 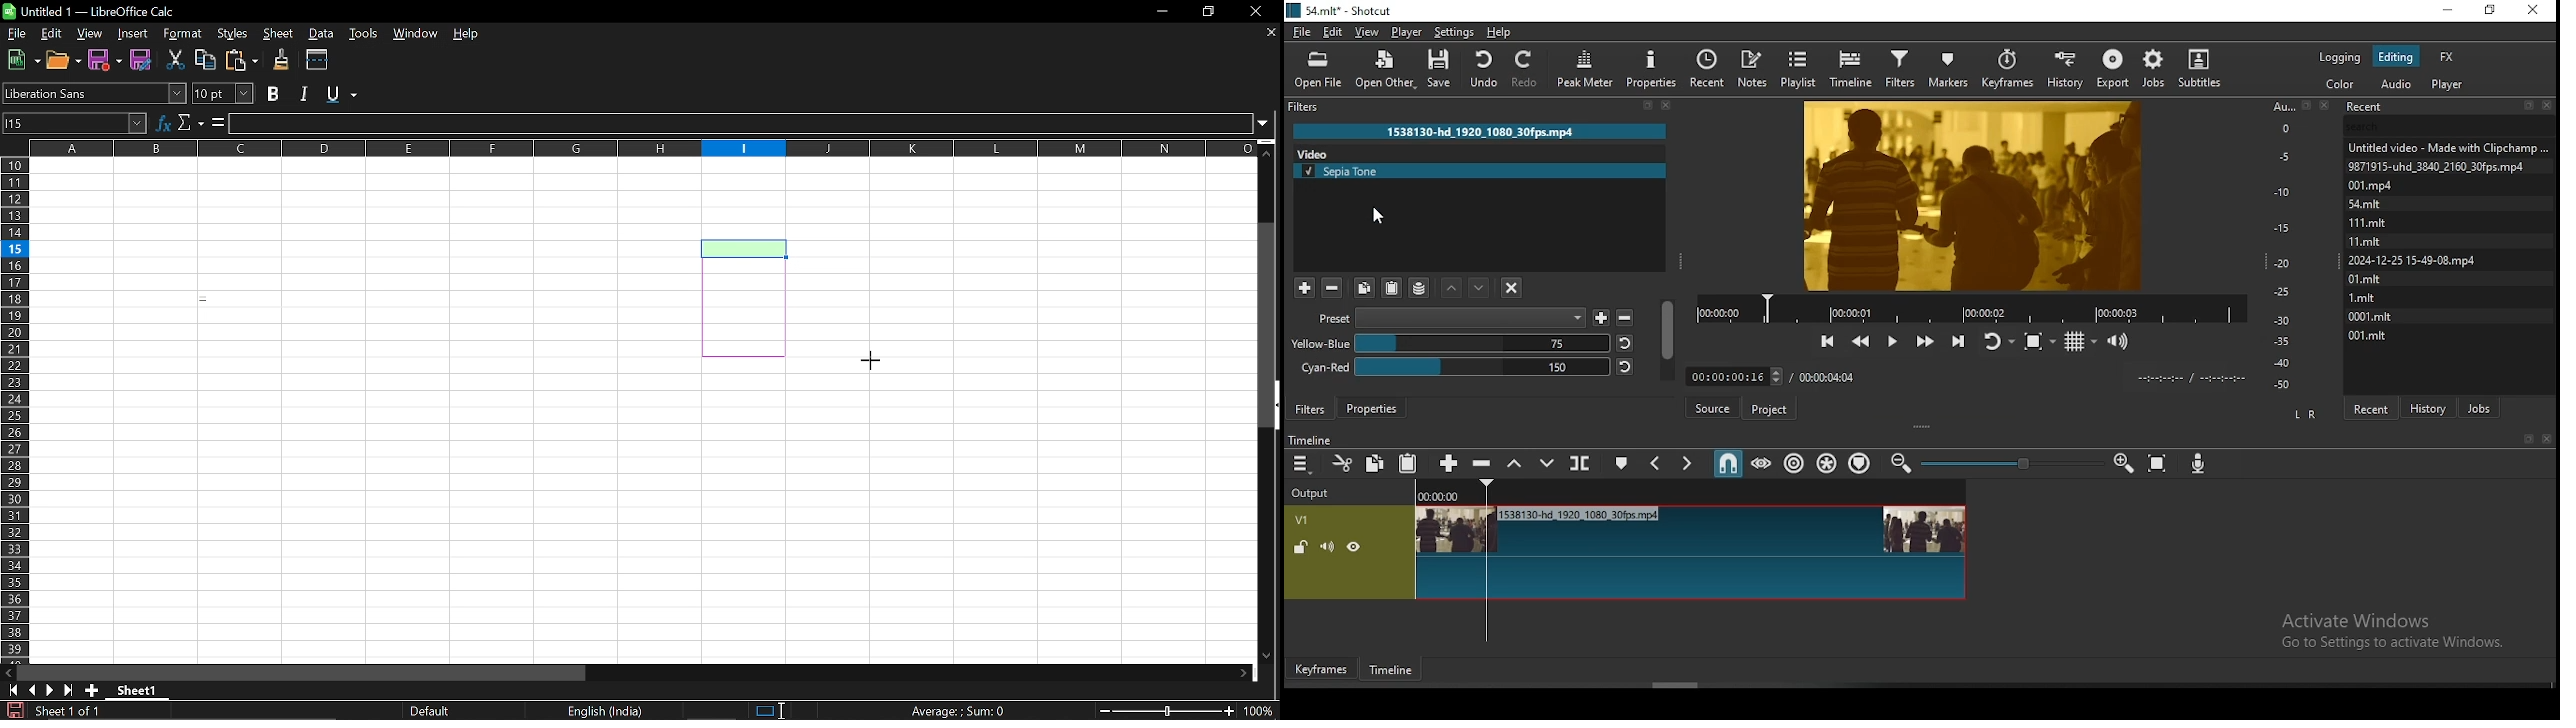 I want to click on editing, so click(x=2395, y=56).